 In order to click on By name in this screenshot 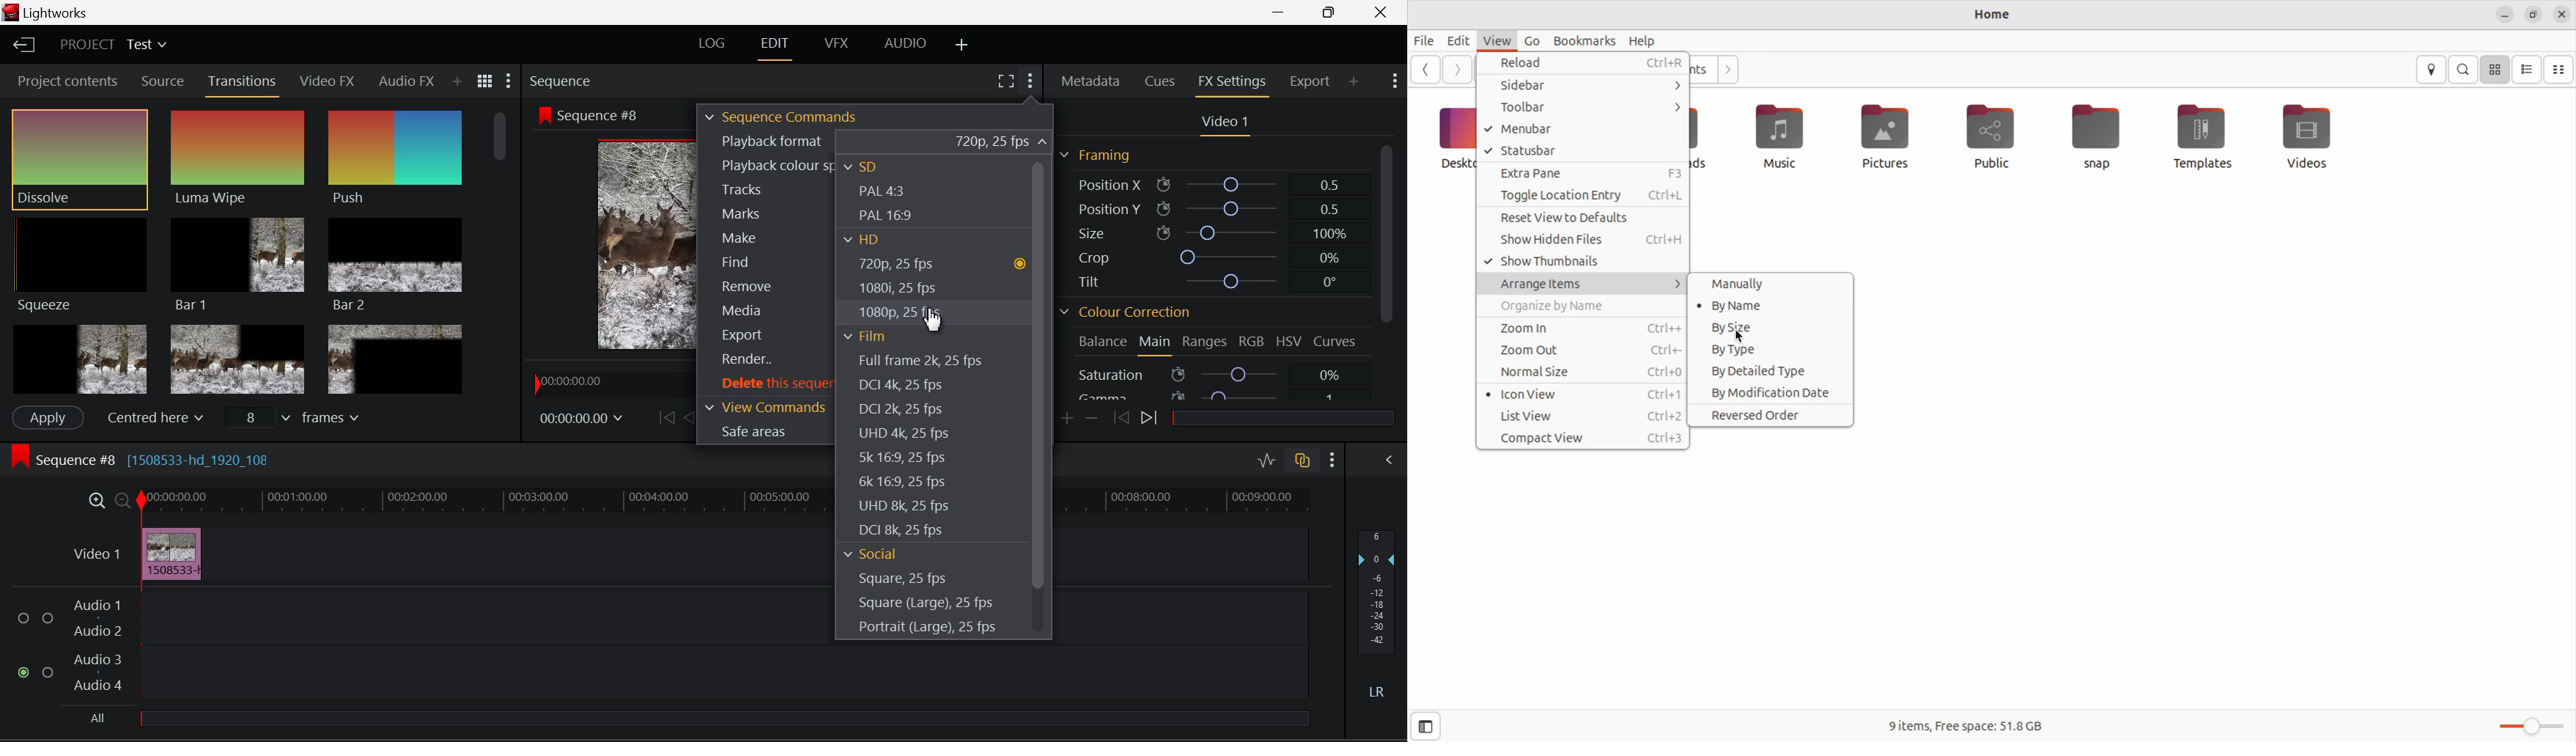, I will do `click(1766, 307)`.